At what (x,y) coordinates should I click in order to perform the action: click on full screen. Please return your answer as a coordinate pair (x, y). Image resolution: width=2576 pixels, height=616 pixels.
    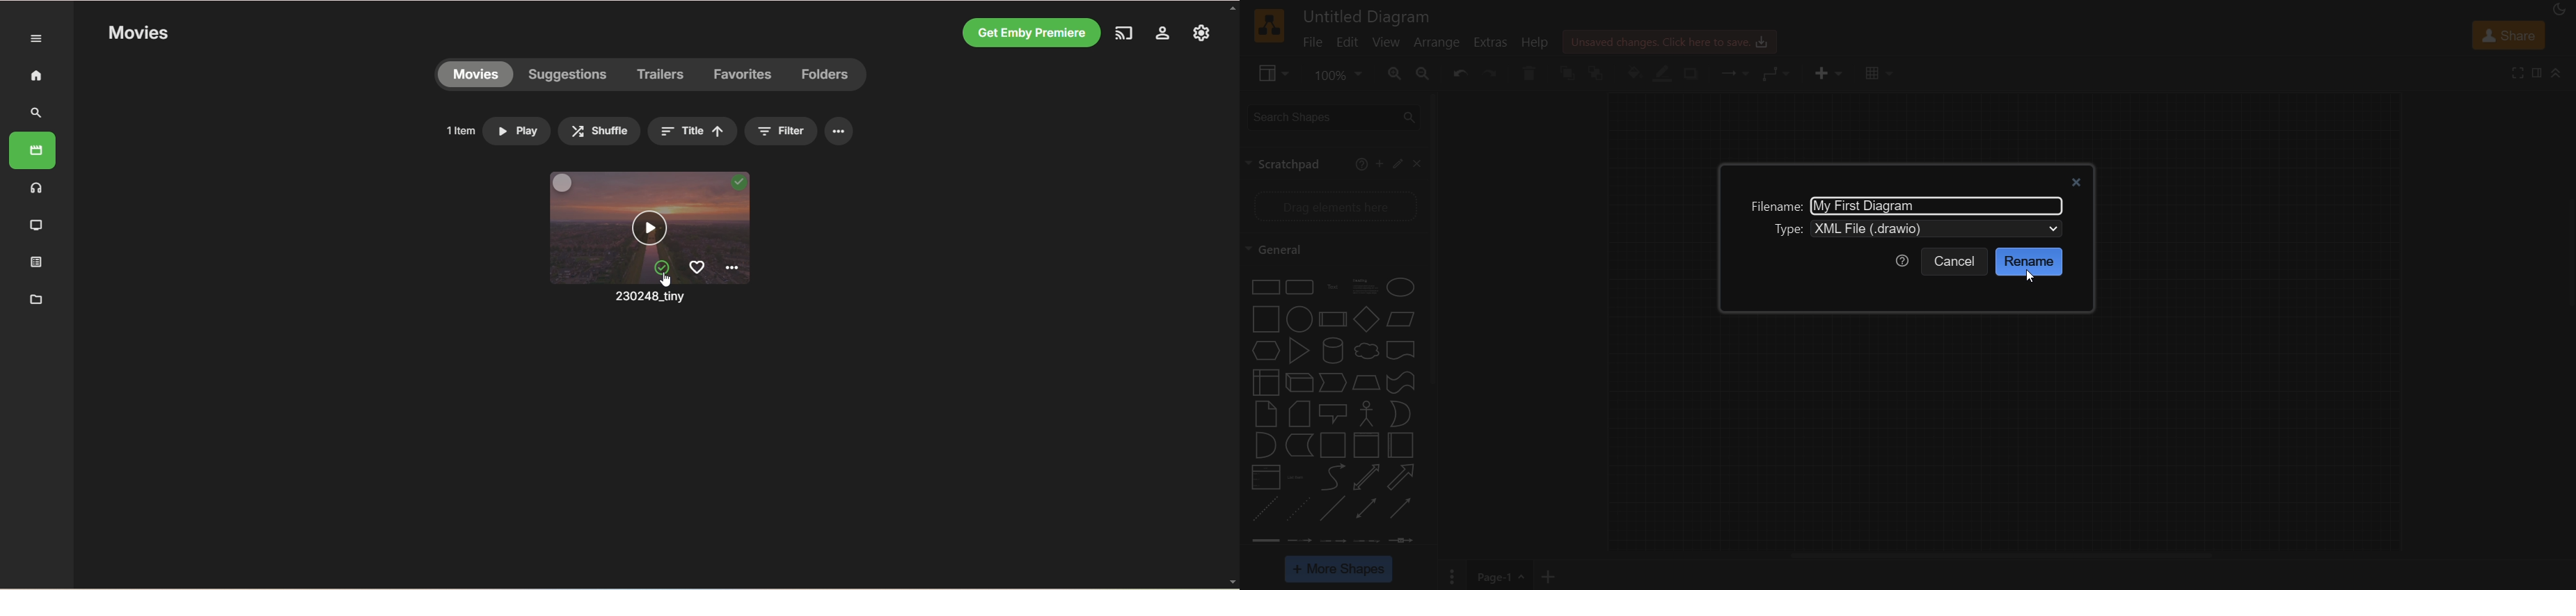
    Looking at the image, I should click on (2520, 72).